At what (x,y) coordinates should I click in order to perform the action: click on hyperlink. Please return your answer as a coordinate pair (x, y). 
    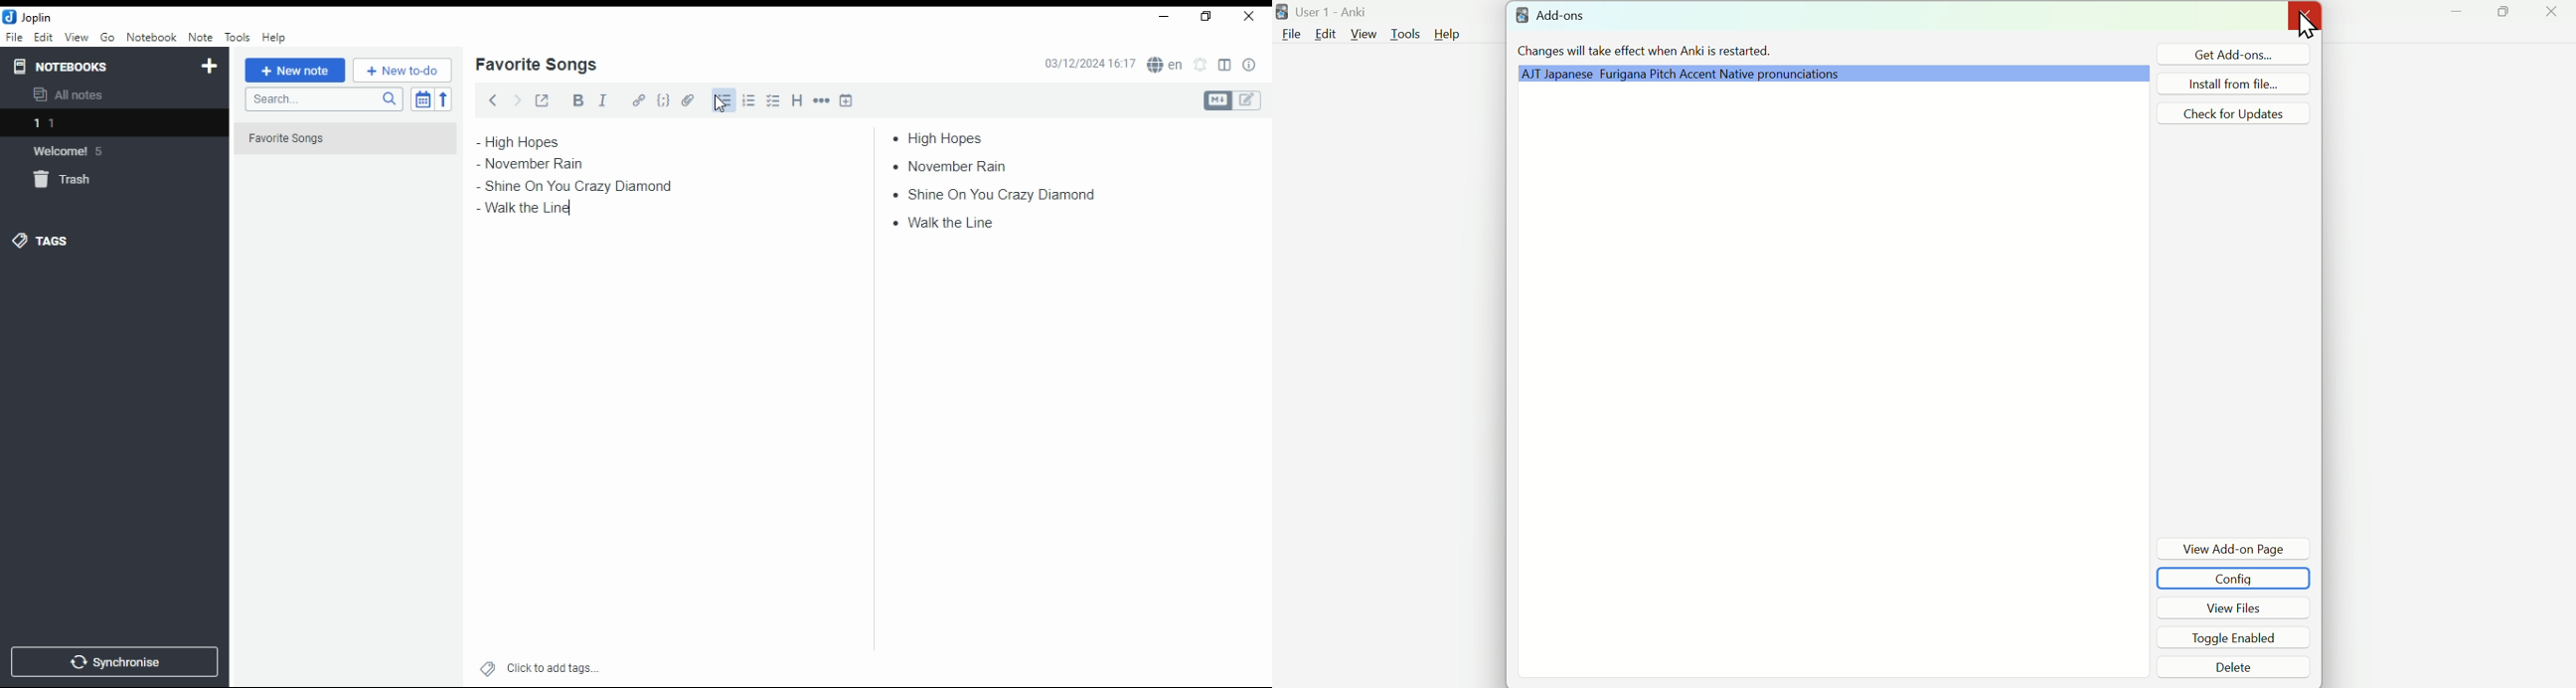
    Looking at the image, I should click on (639, 99).